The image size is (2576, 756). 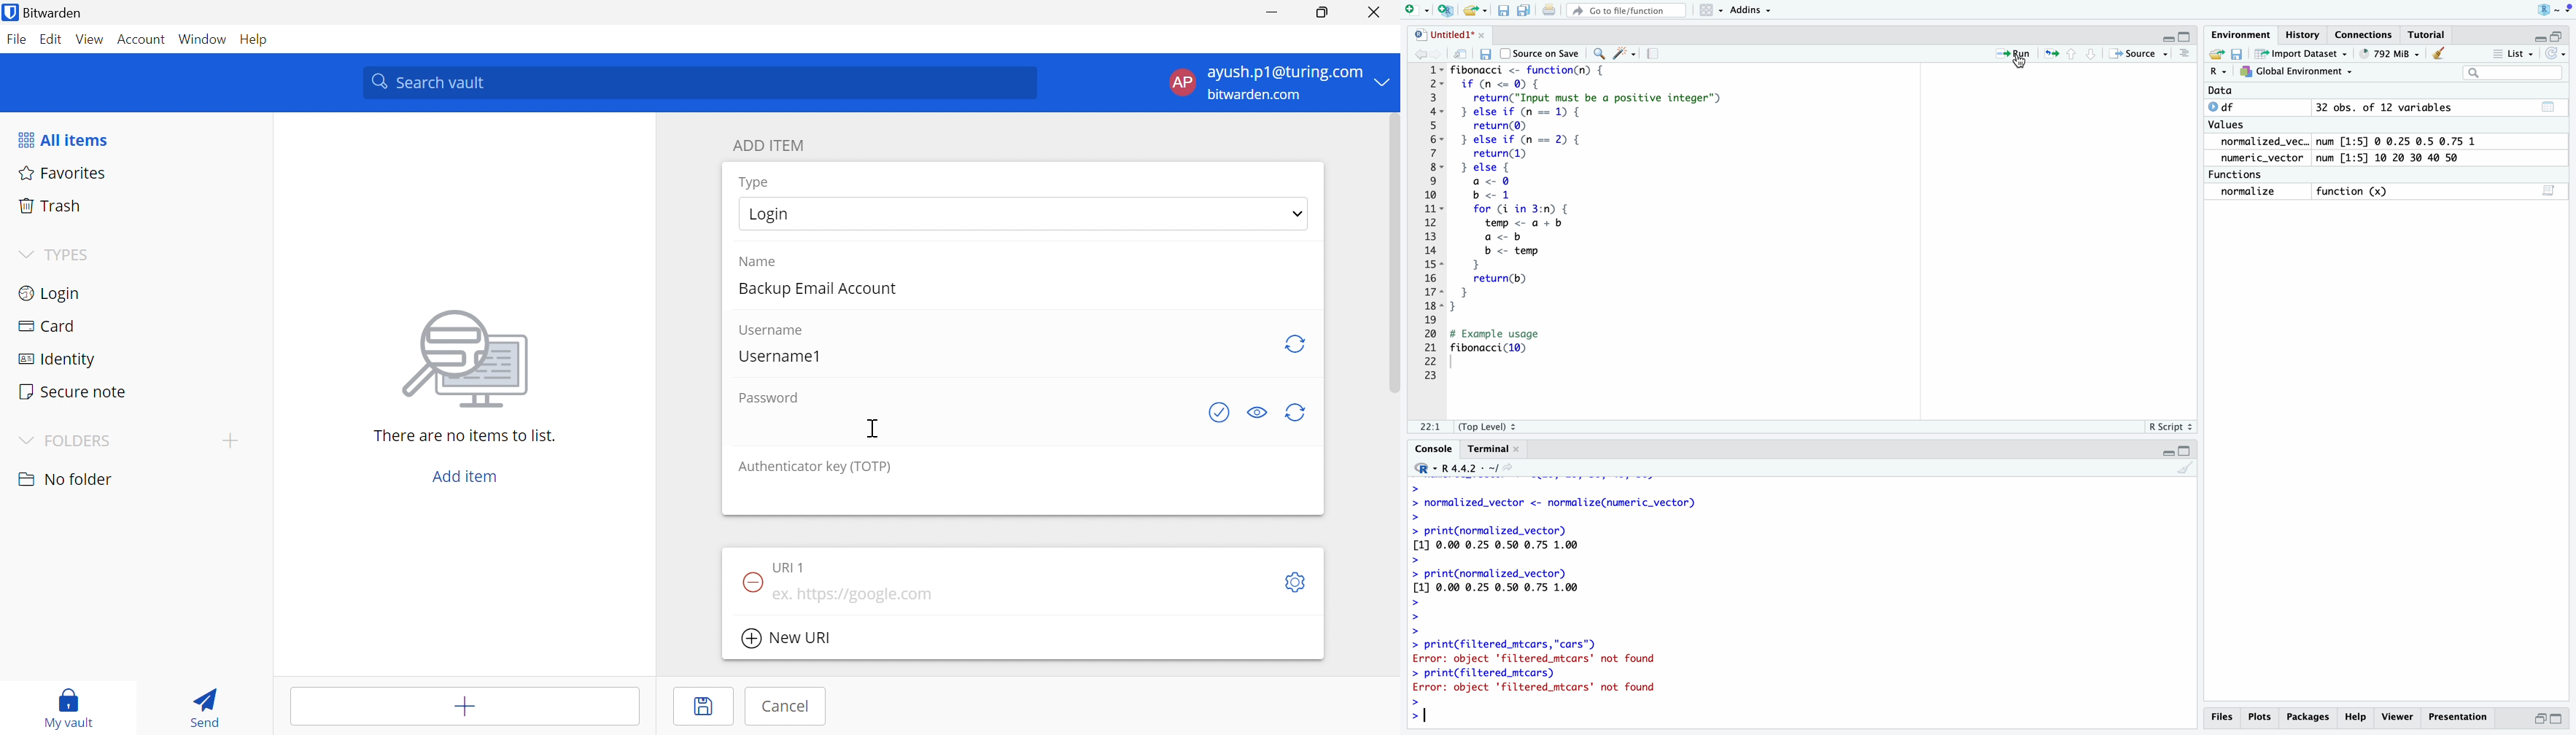 I want to click on workspace panes, so click(x=1708, y=9).